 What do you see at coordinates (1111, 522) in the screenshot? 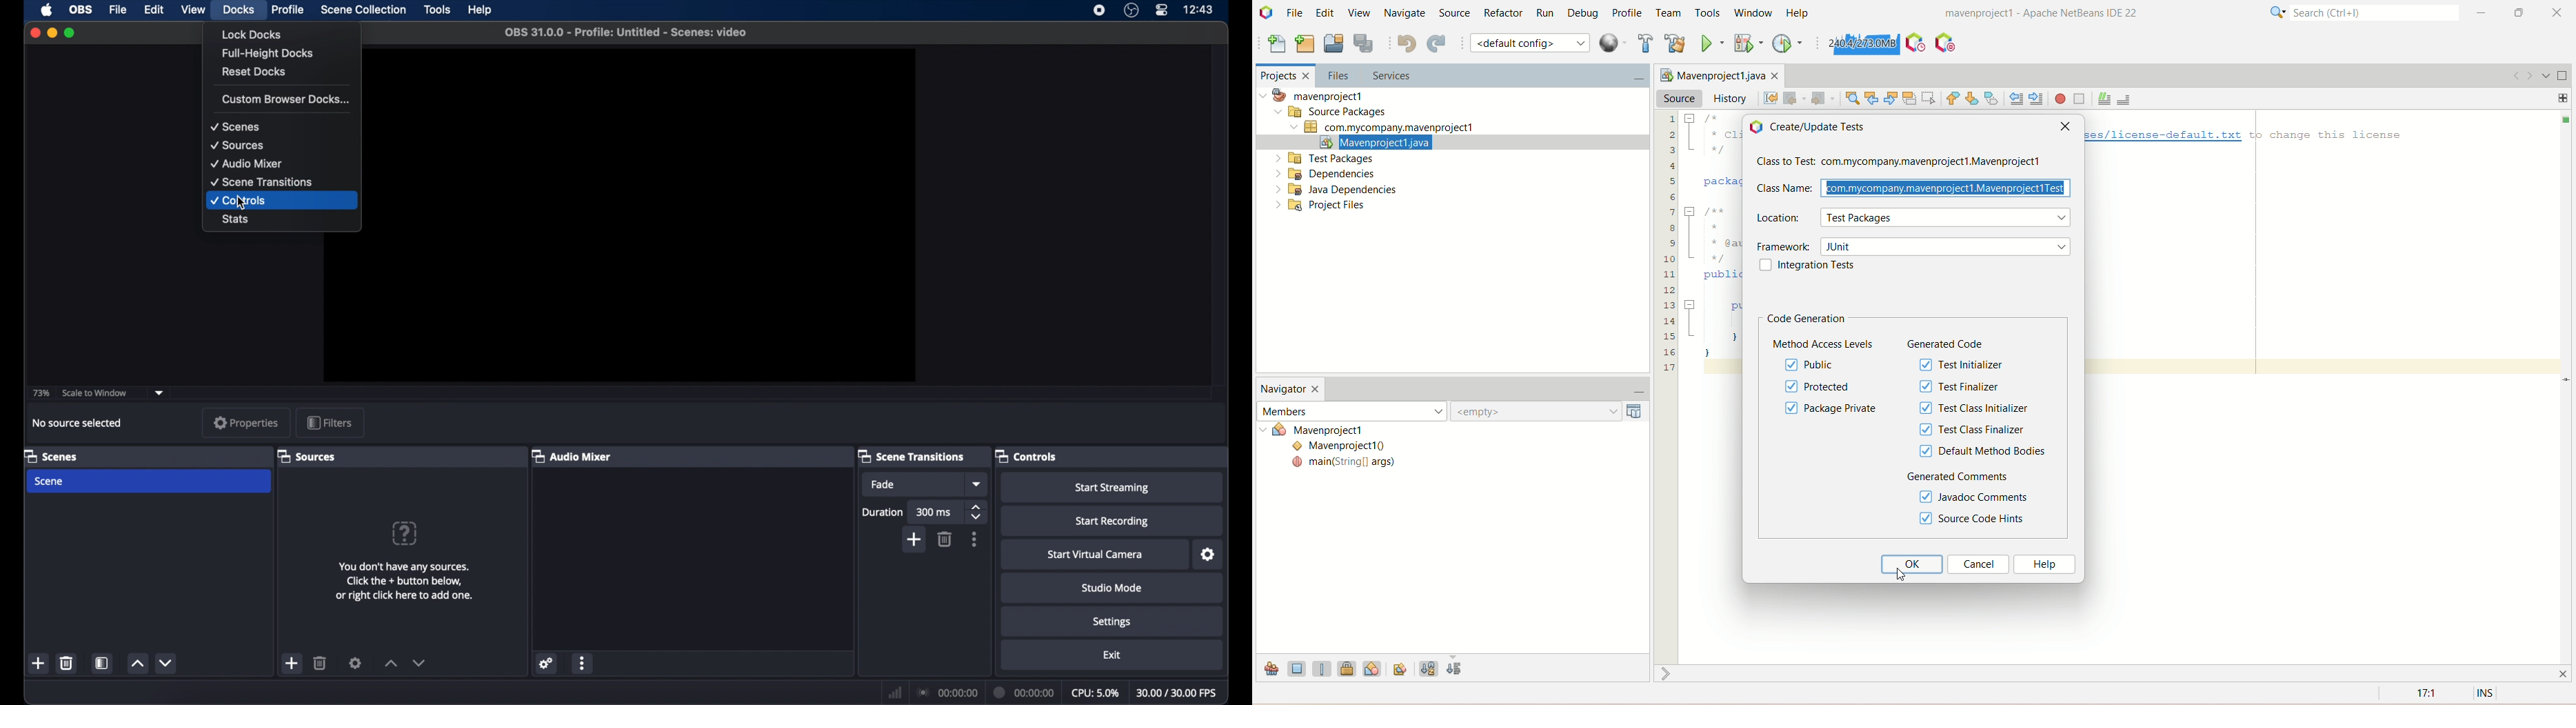
I see `start recording` at bounding box center [1111, 522].